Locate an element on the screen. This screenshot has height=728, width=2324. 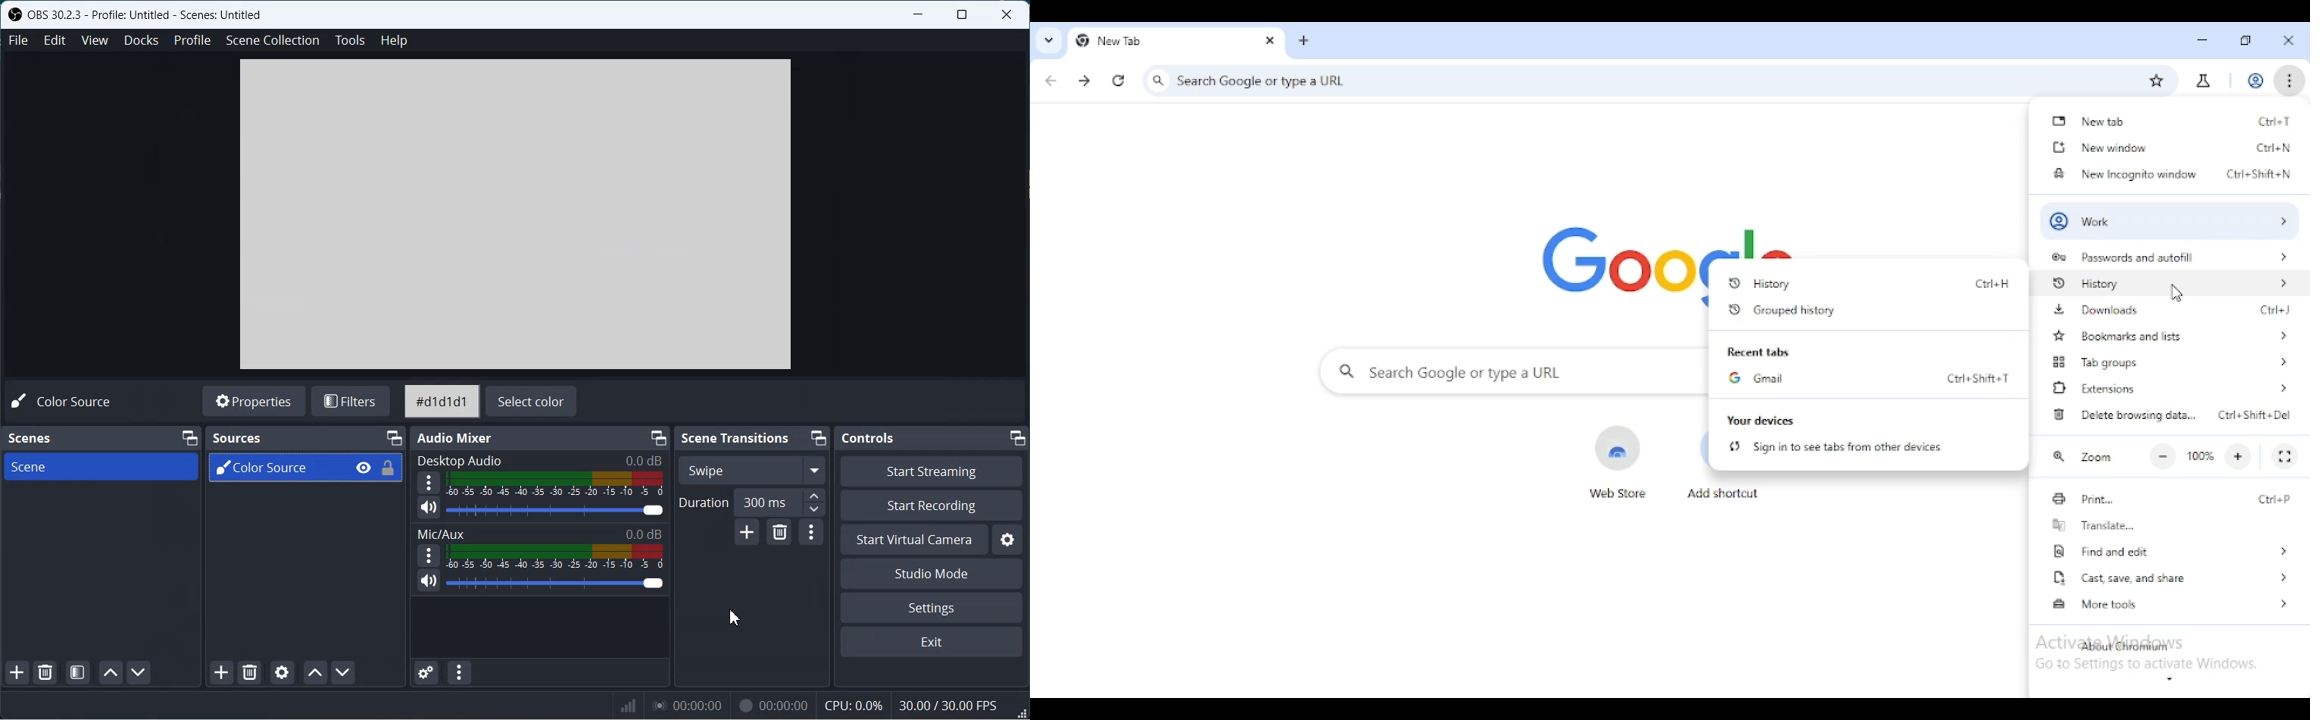
shortcut for new tab is located at coordinates (2276, 120).